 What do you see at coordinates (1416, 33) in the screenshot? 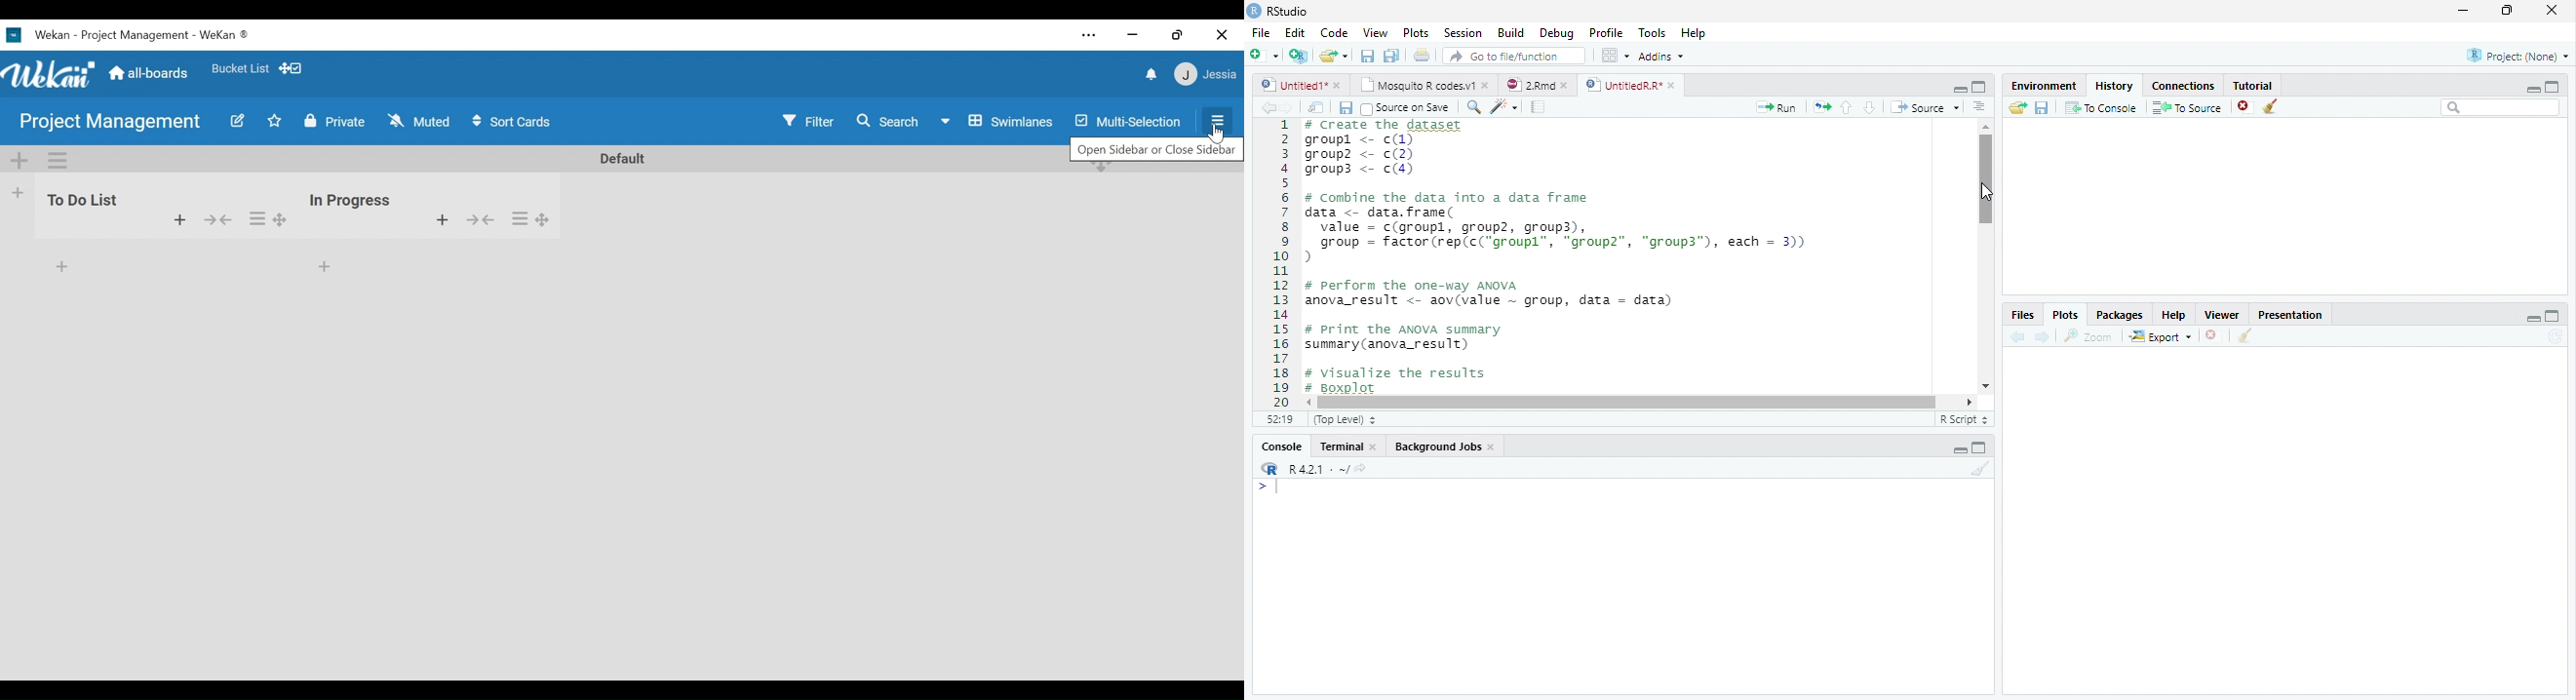
I see `Plots` at bounding box center [1416, 33].